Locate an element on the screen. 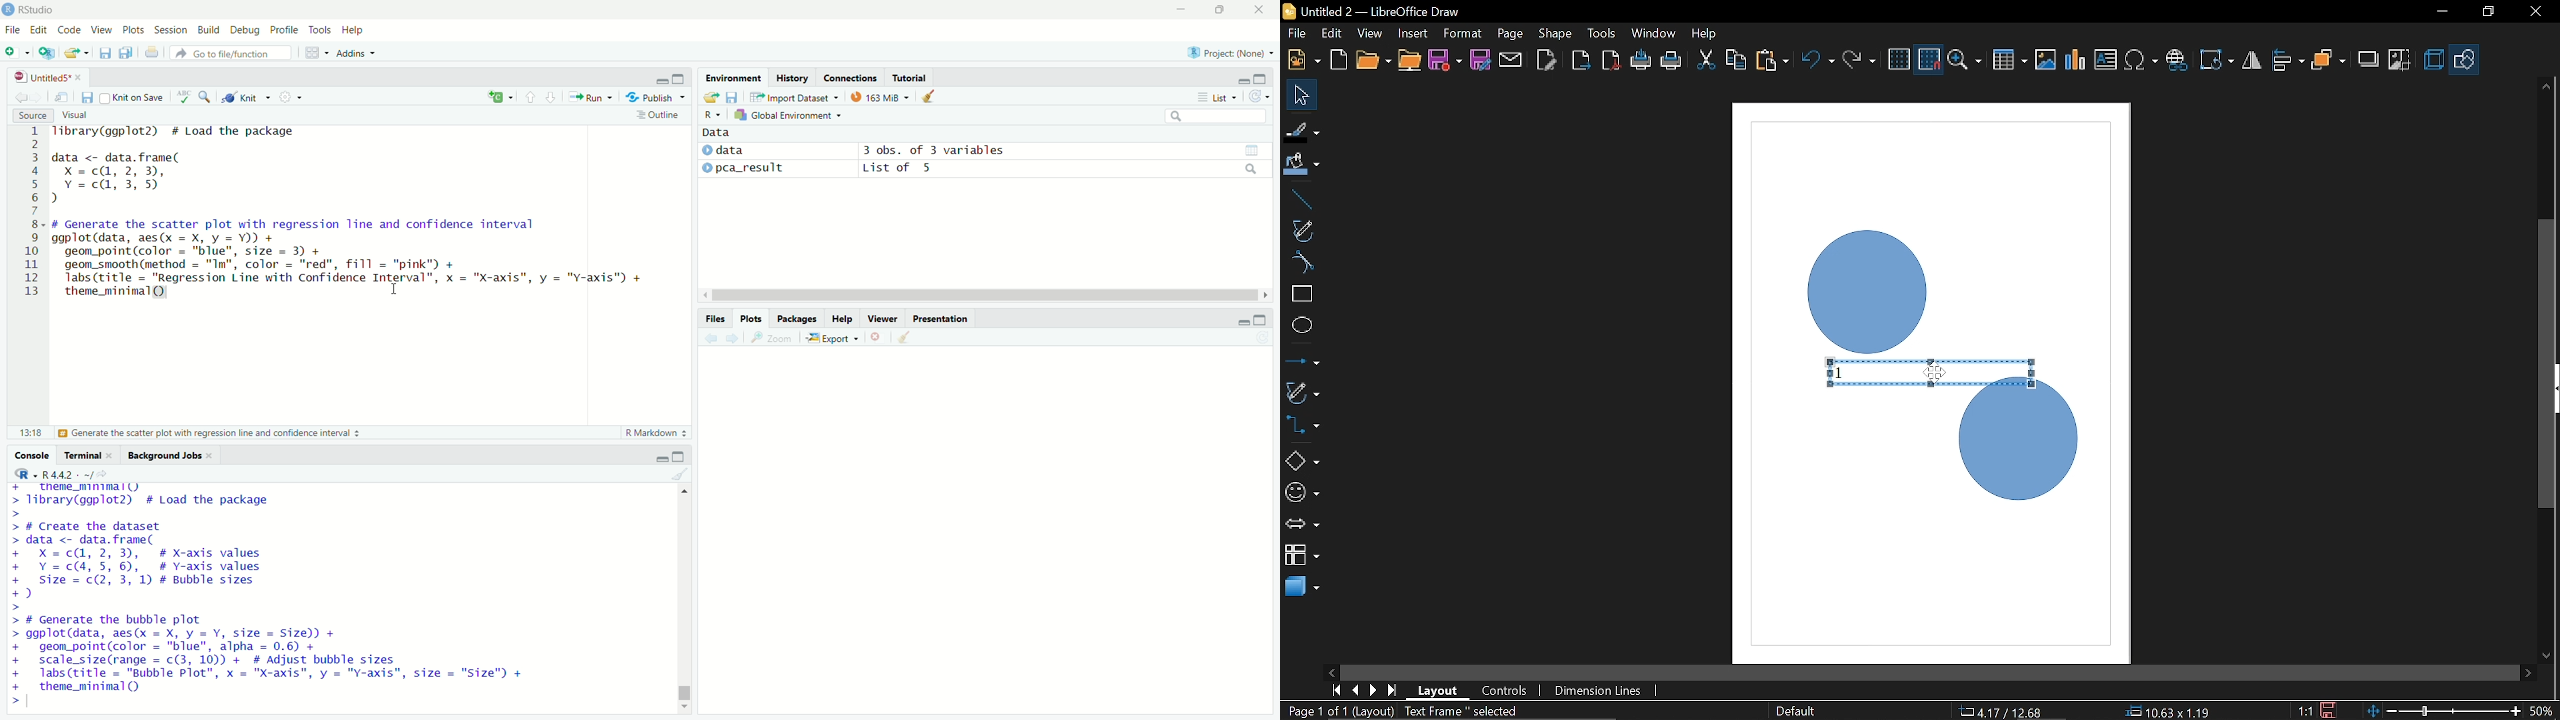 Image resolution: width=2576 pixels, height=728 pixels. View is located at coordinates (101, 30).